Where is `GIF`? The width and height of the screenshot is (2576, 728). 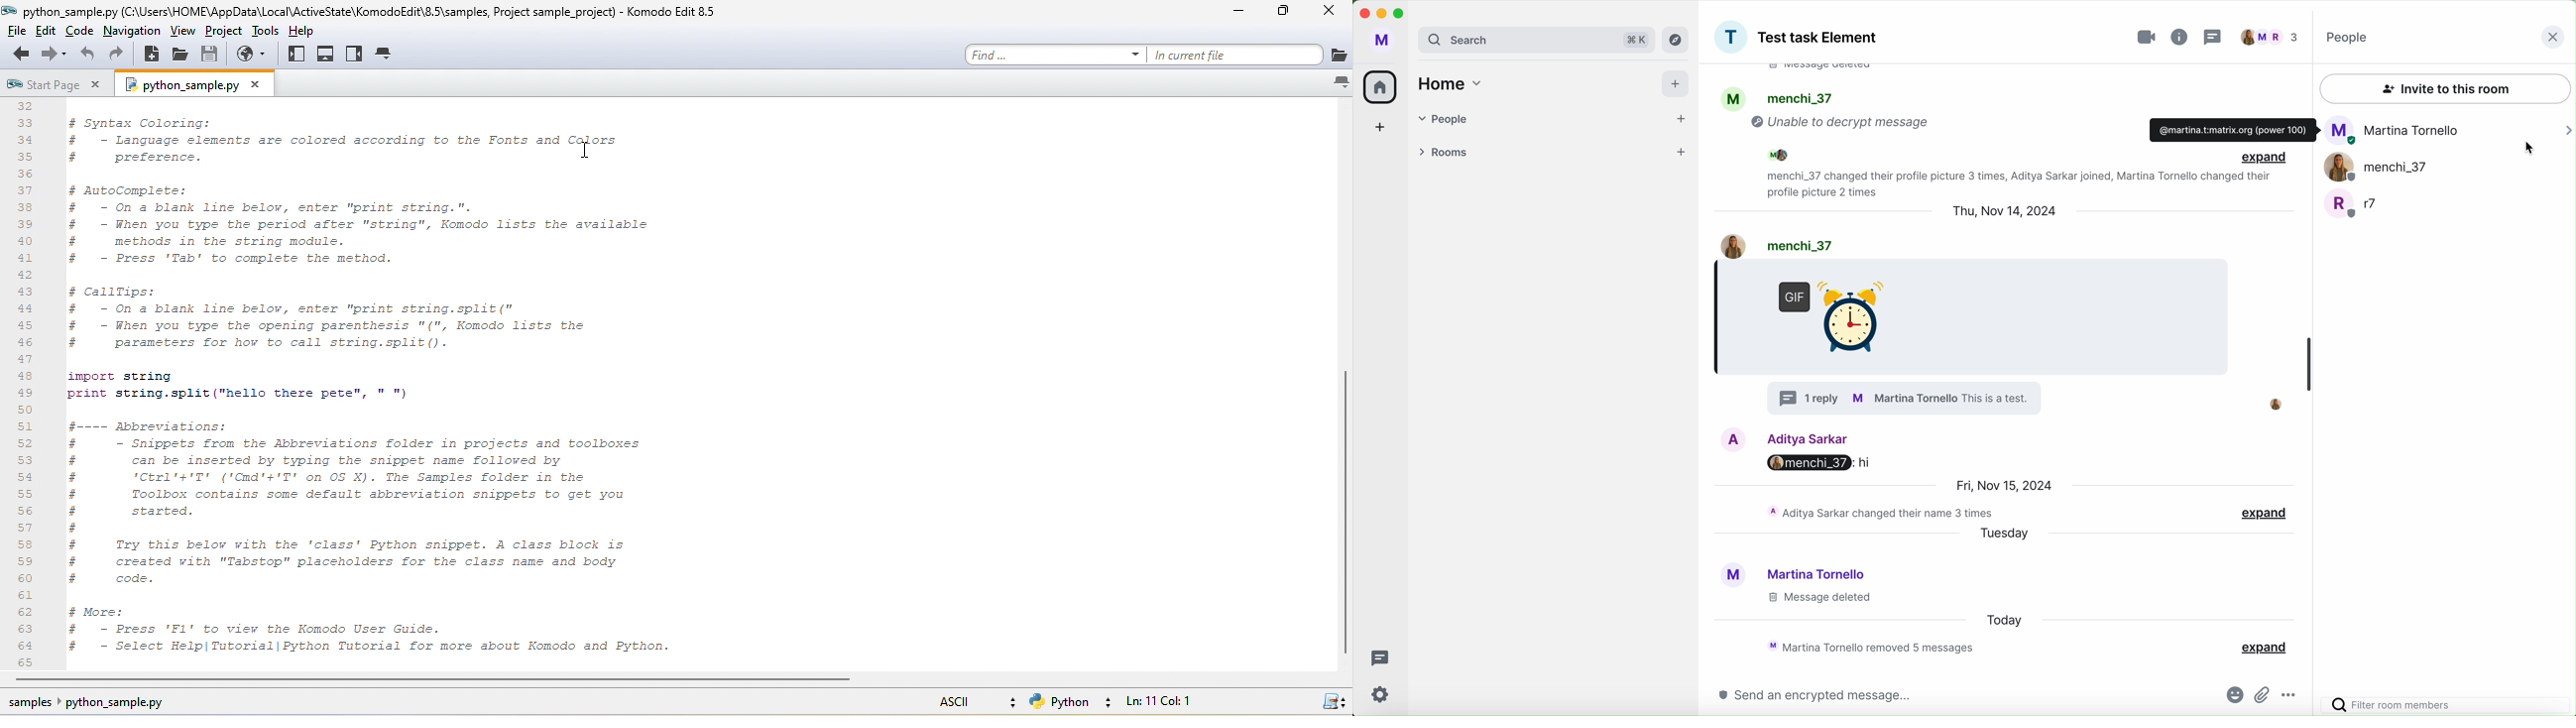
GIF is located at coordinates (1827, 312).